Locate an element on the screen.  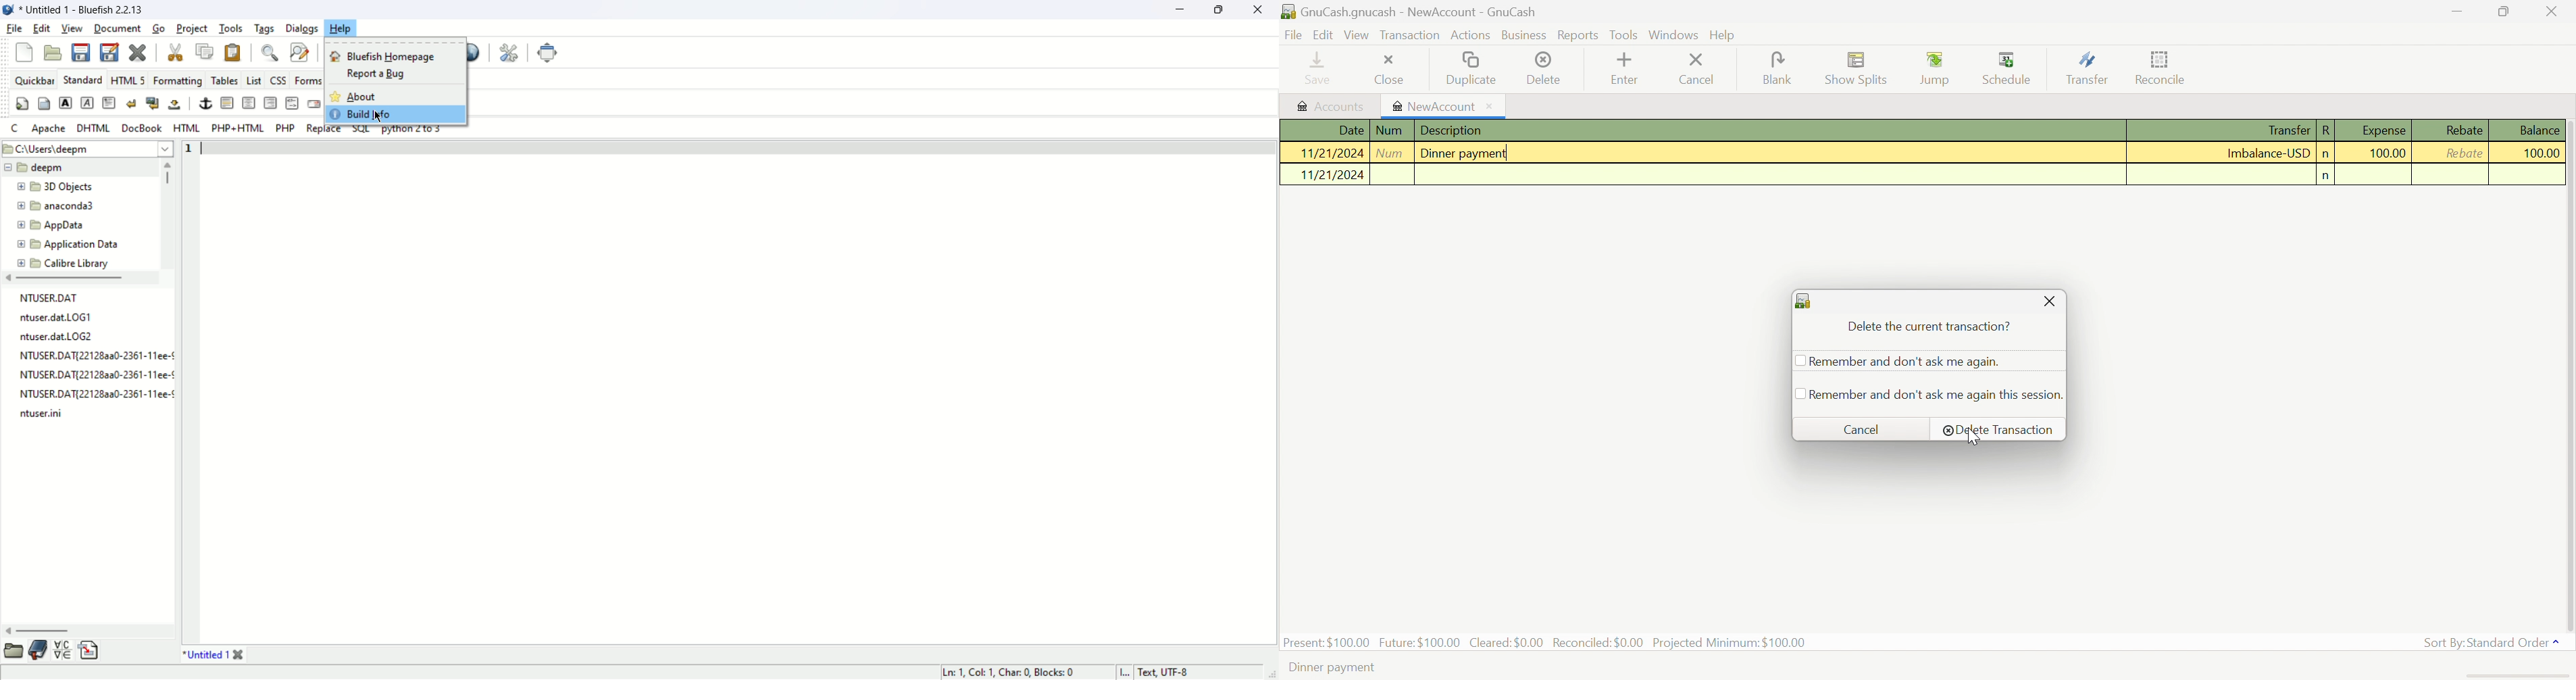
dialogs is located at coordinates (302, 27).